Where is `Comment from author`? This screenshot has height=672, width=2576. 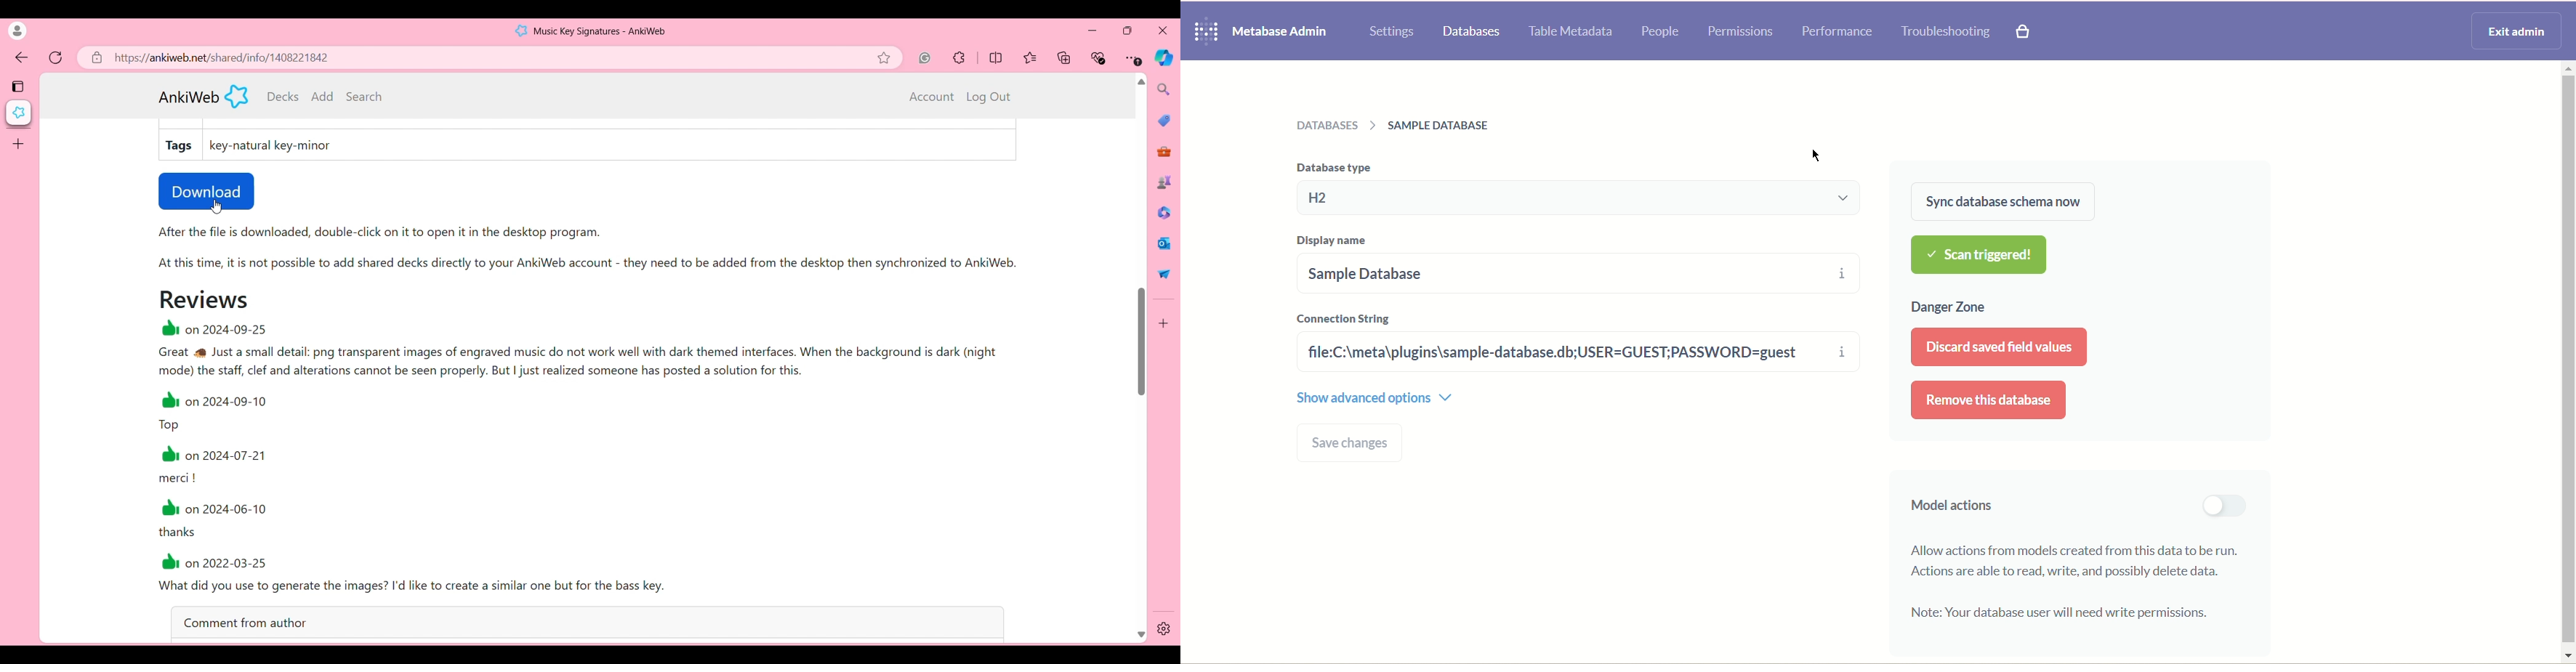 Comment from author is located at coordinates (587, 622).